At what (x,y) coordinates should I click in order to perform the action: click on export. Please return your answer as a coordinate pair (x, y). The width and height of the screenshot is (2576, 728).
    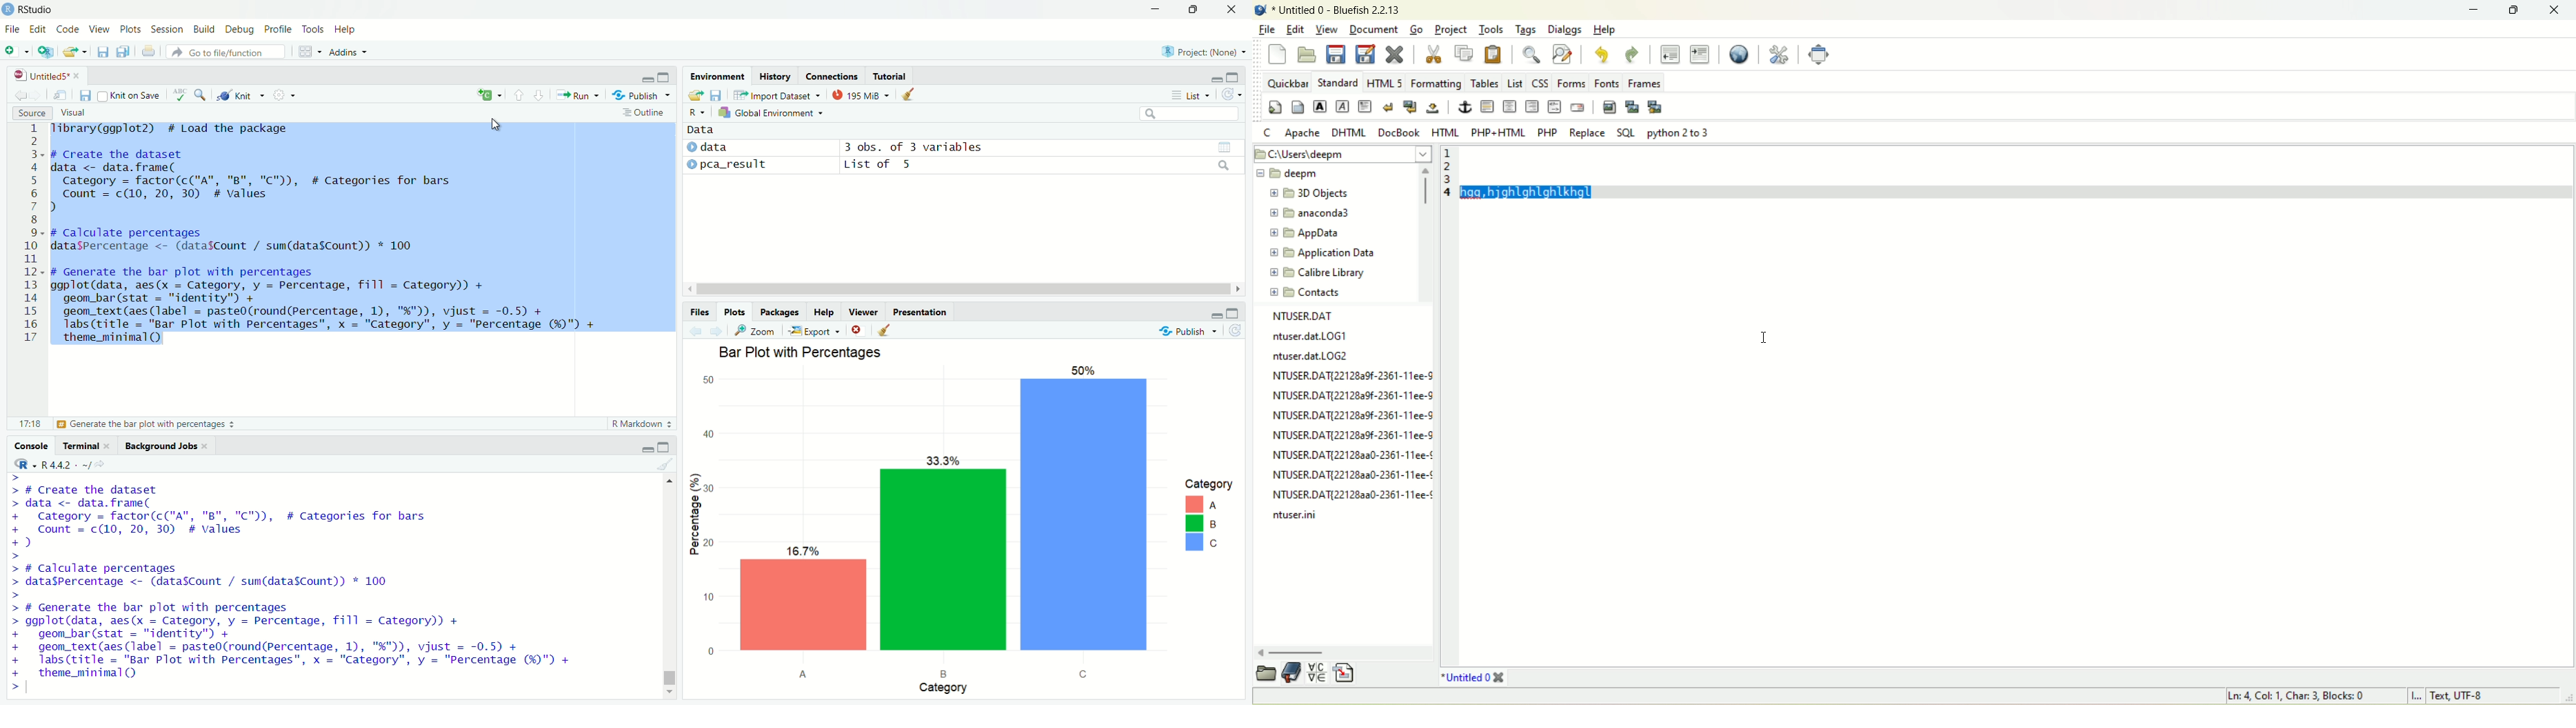
    Looking at the image, I should click on (815, 330).